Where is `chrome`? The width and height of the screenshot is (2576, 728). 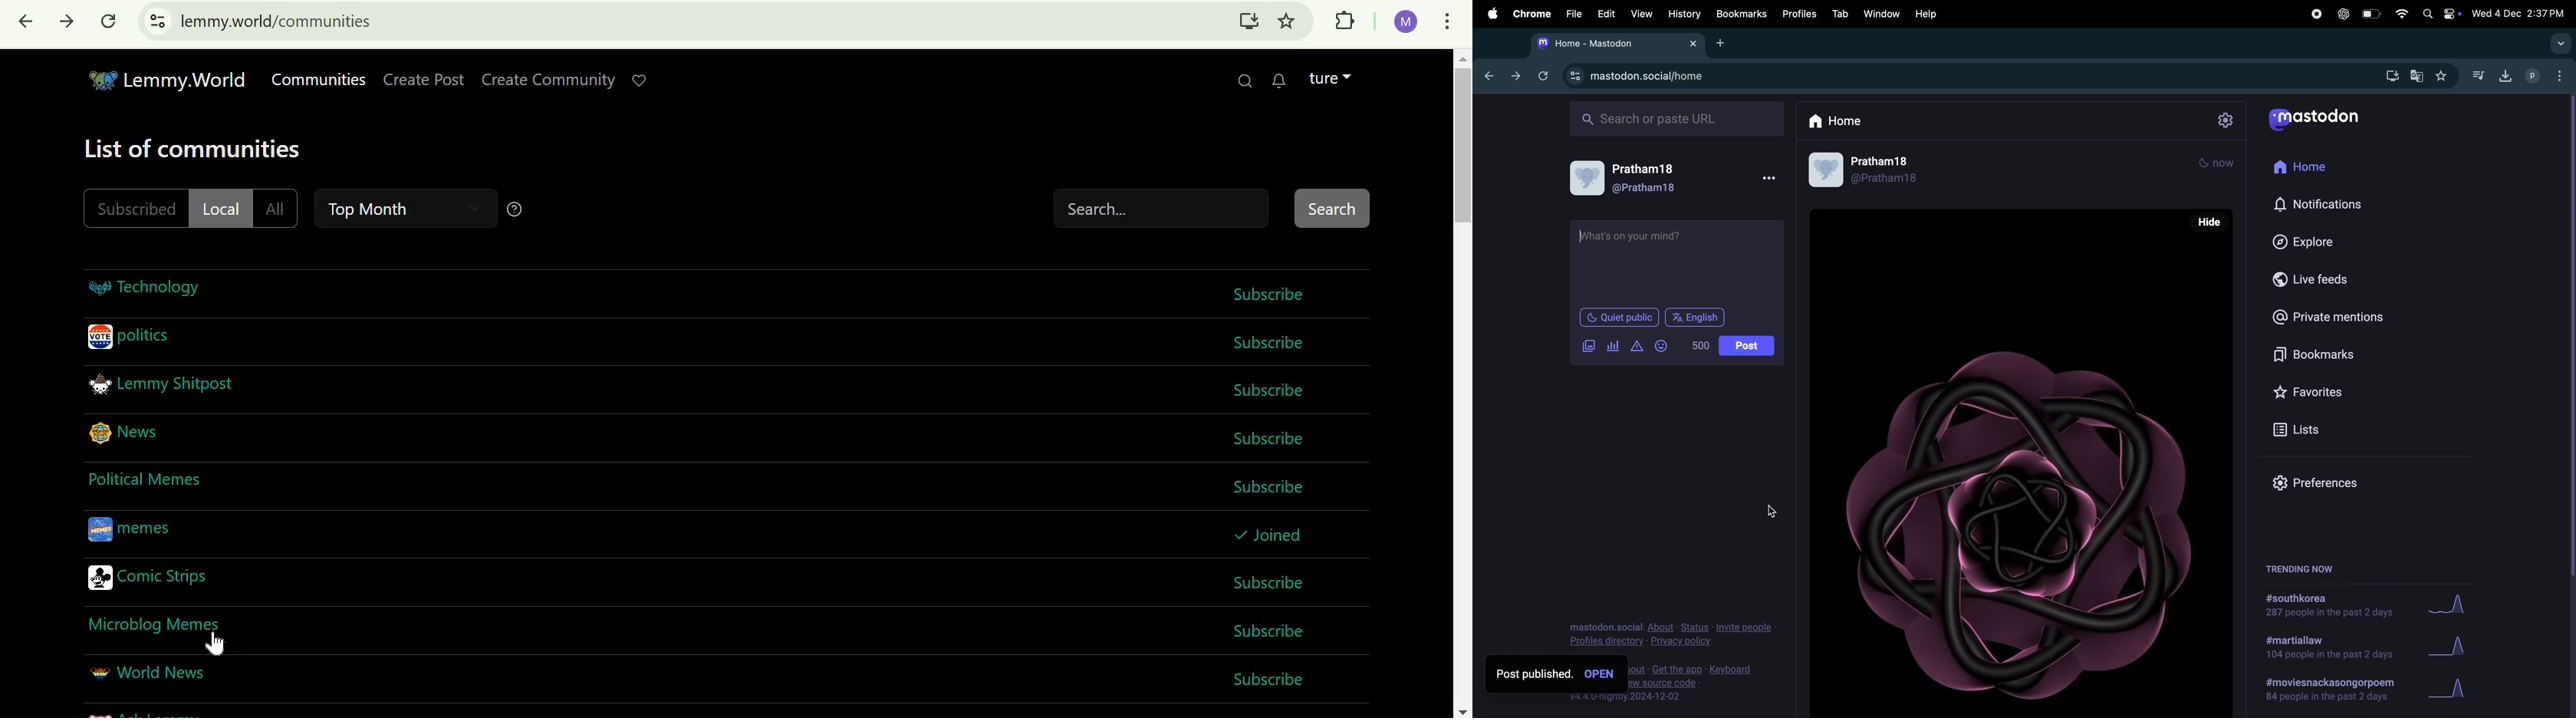
chrome is located at coordinates (1530, 14).